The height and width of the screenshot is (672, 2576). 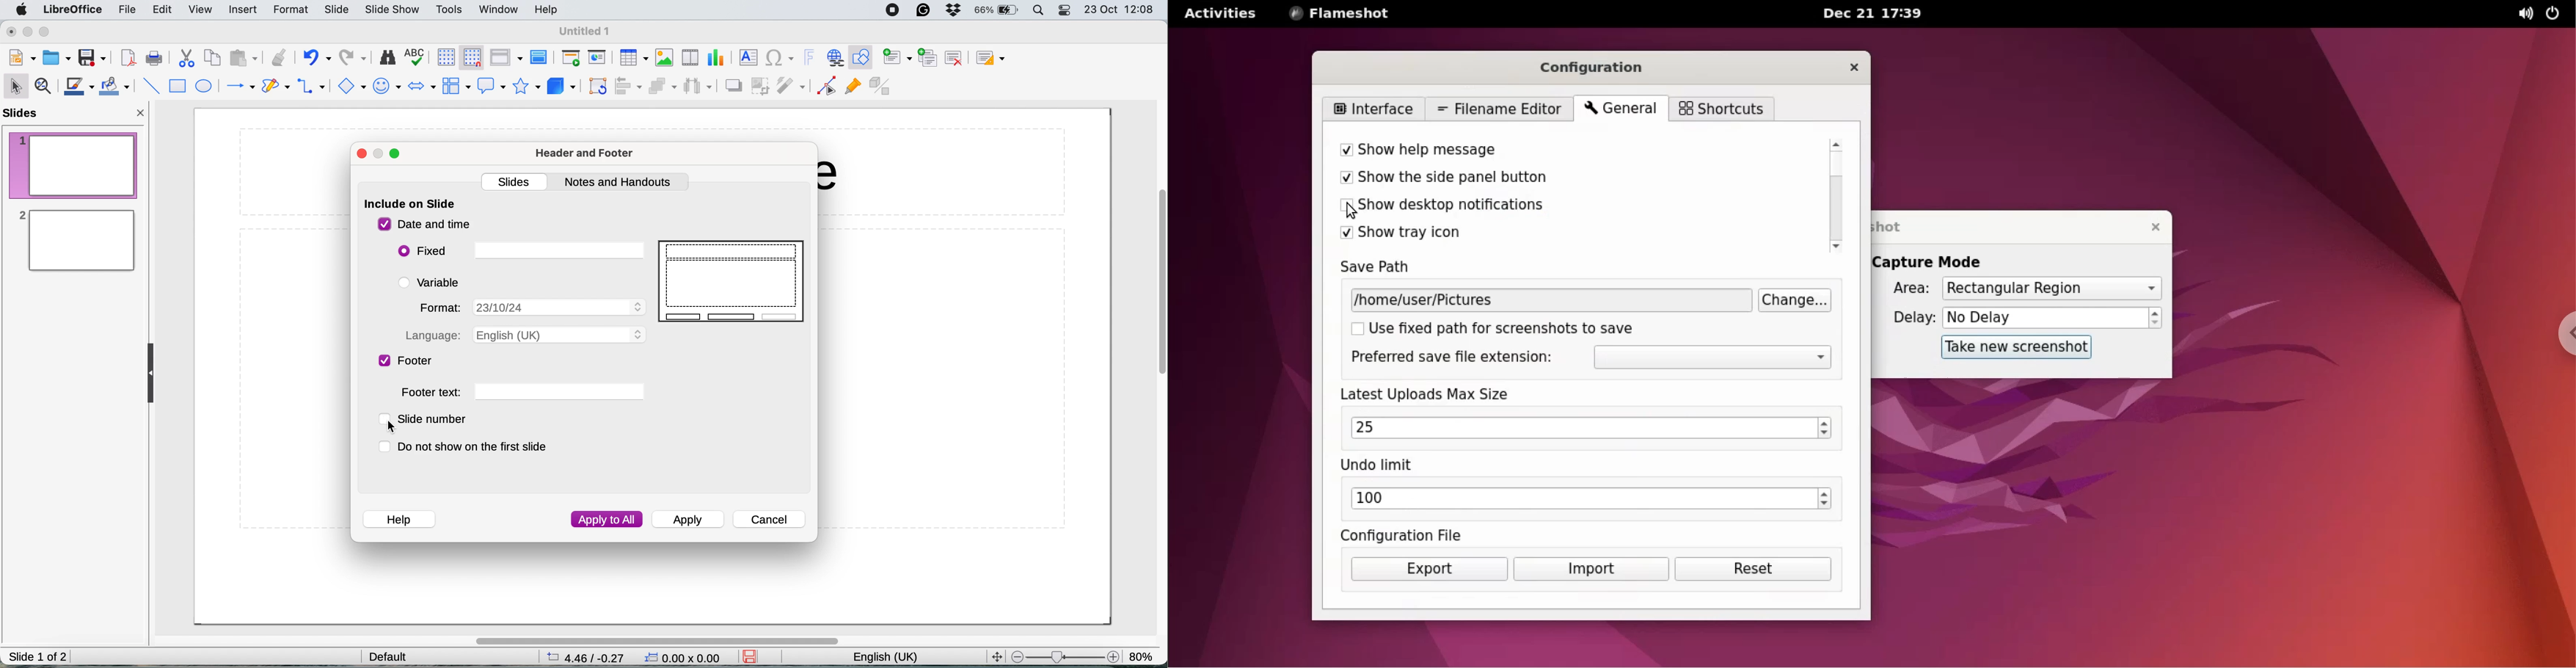 I want to click on zoom factor, so click(x=1143, y=652).